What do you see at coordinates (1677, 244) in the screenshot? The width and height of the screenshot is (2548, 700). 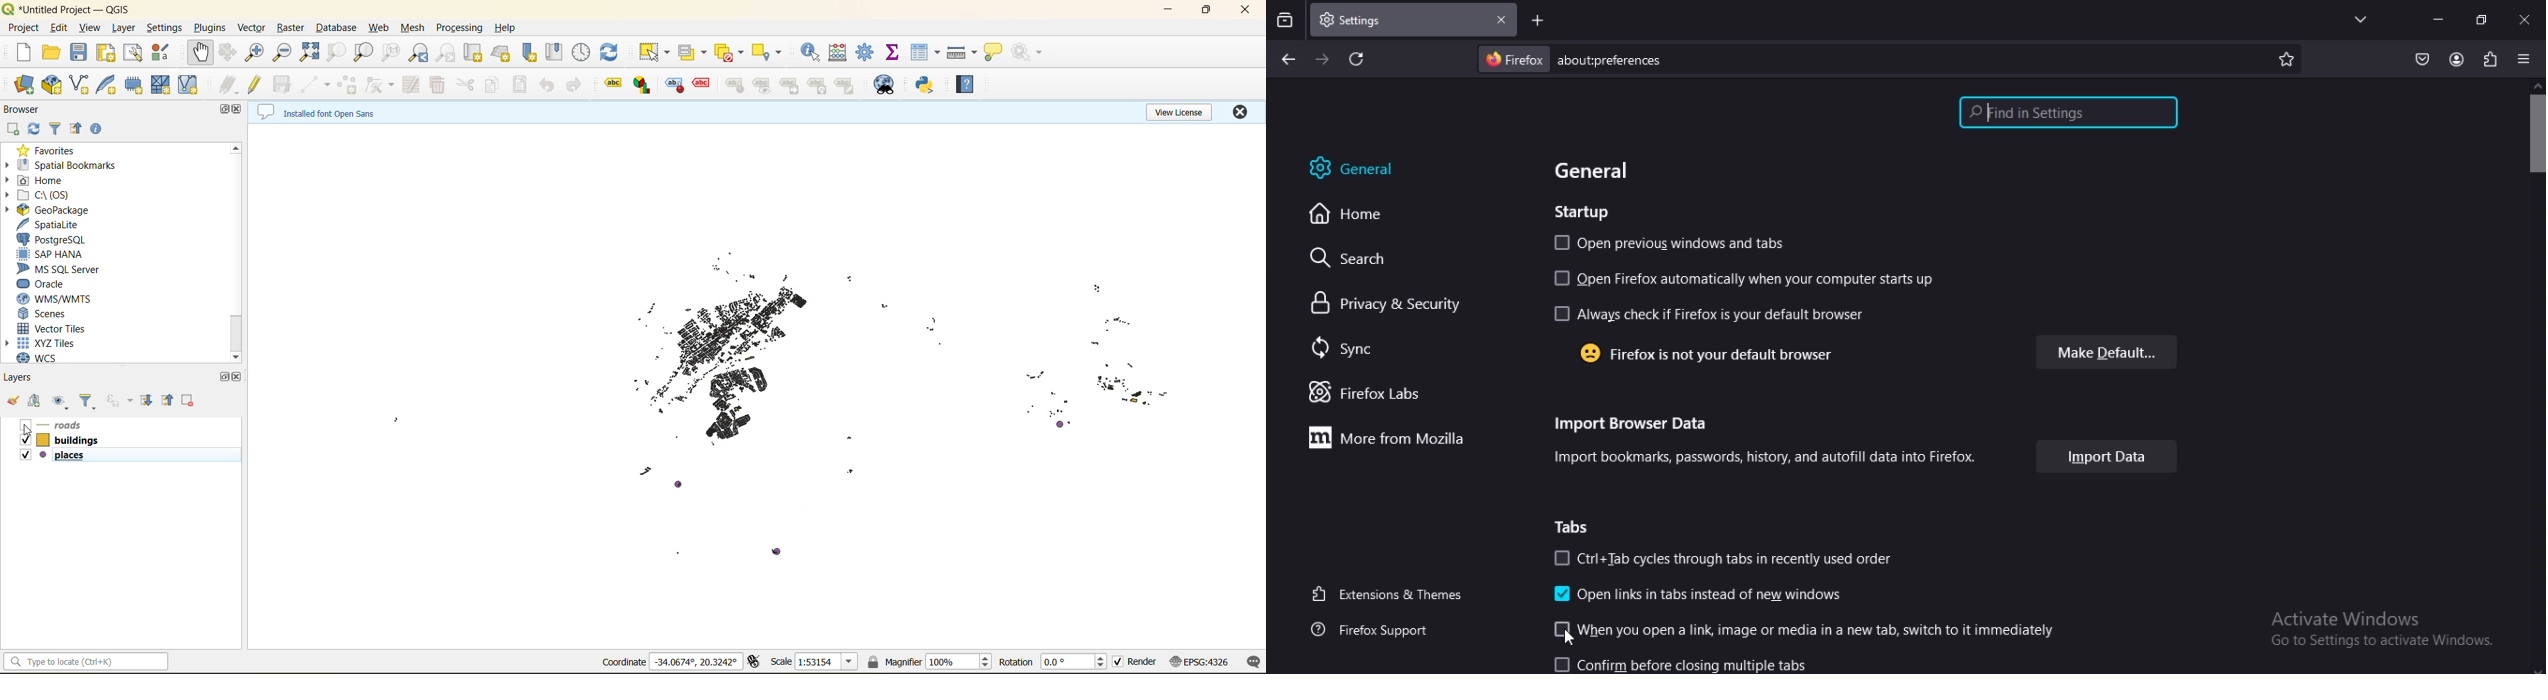 I see `open previous windows and tabs` at bounding box center [1677, 244].